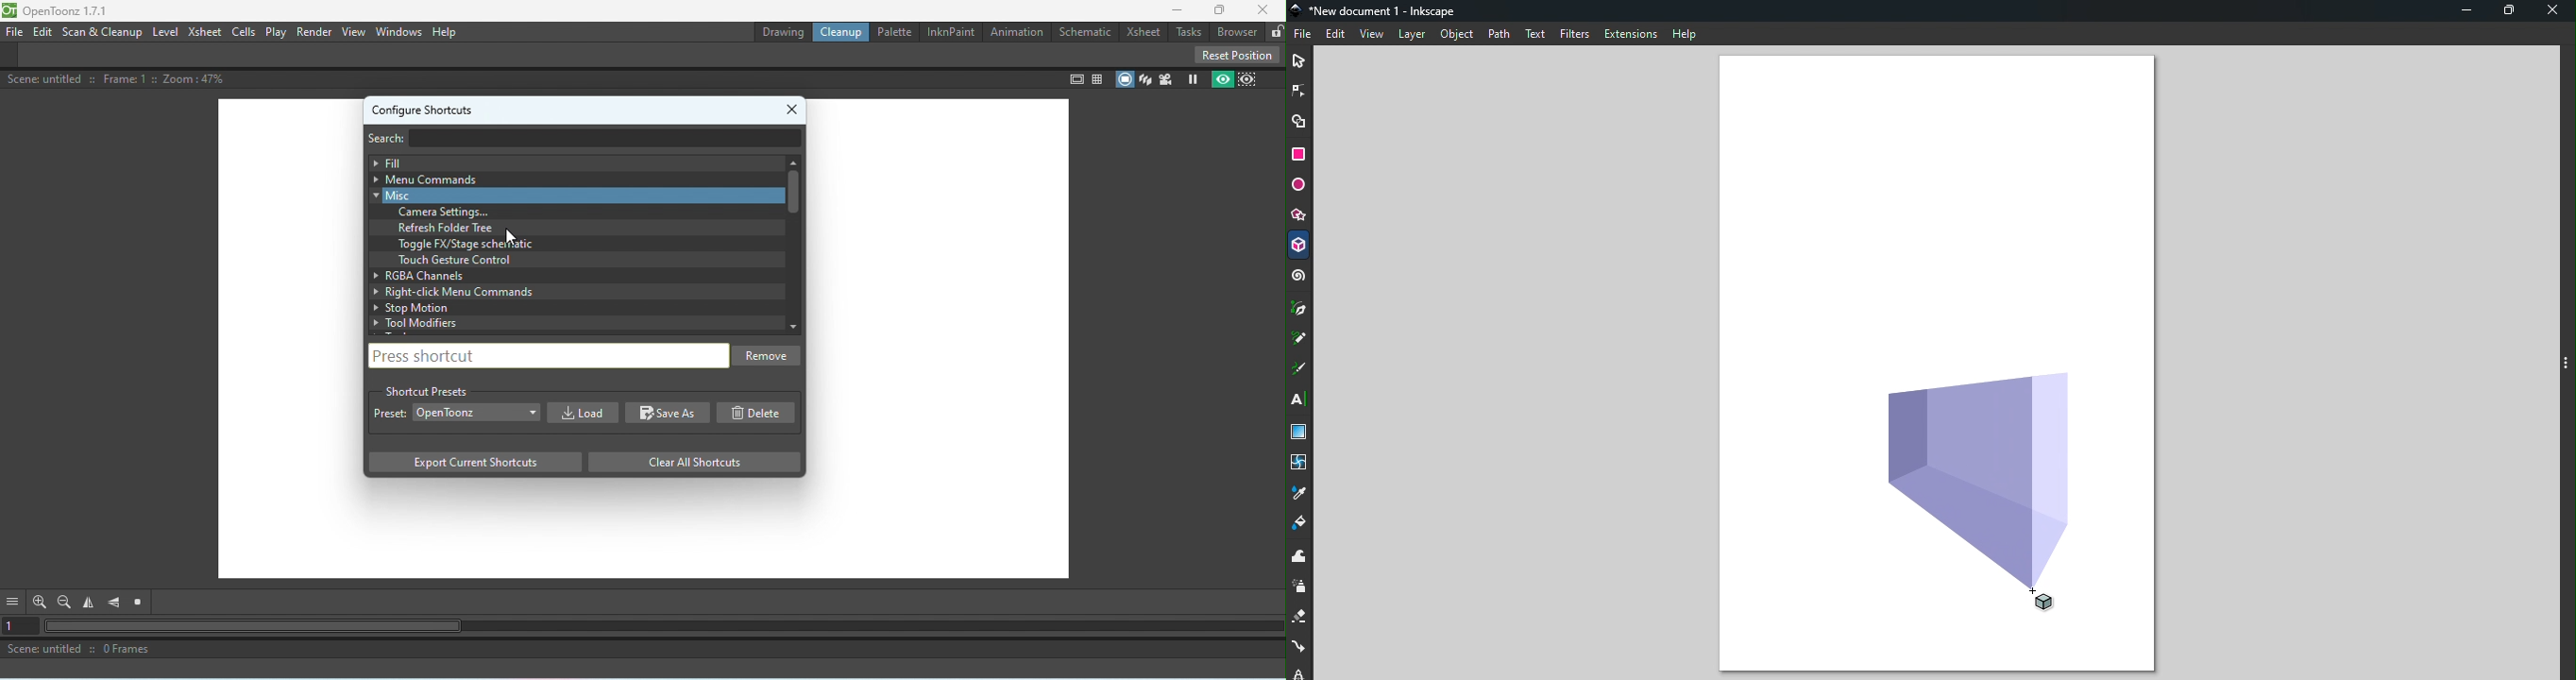  Describe the element at coordinates (1299, 245) in the screenshot. I see `3D box tool` at that location.